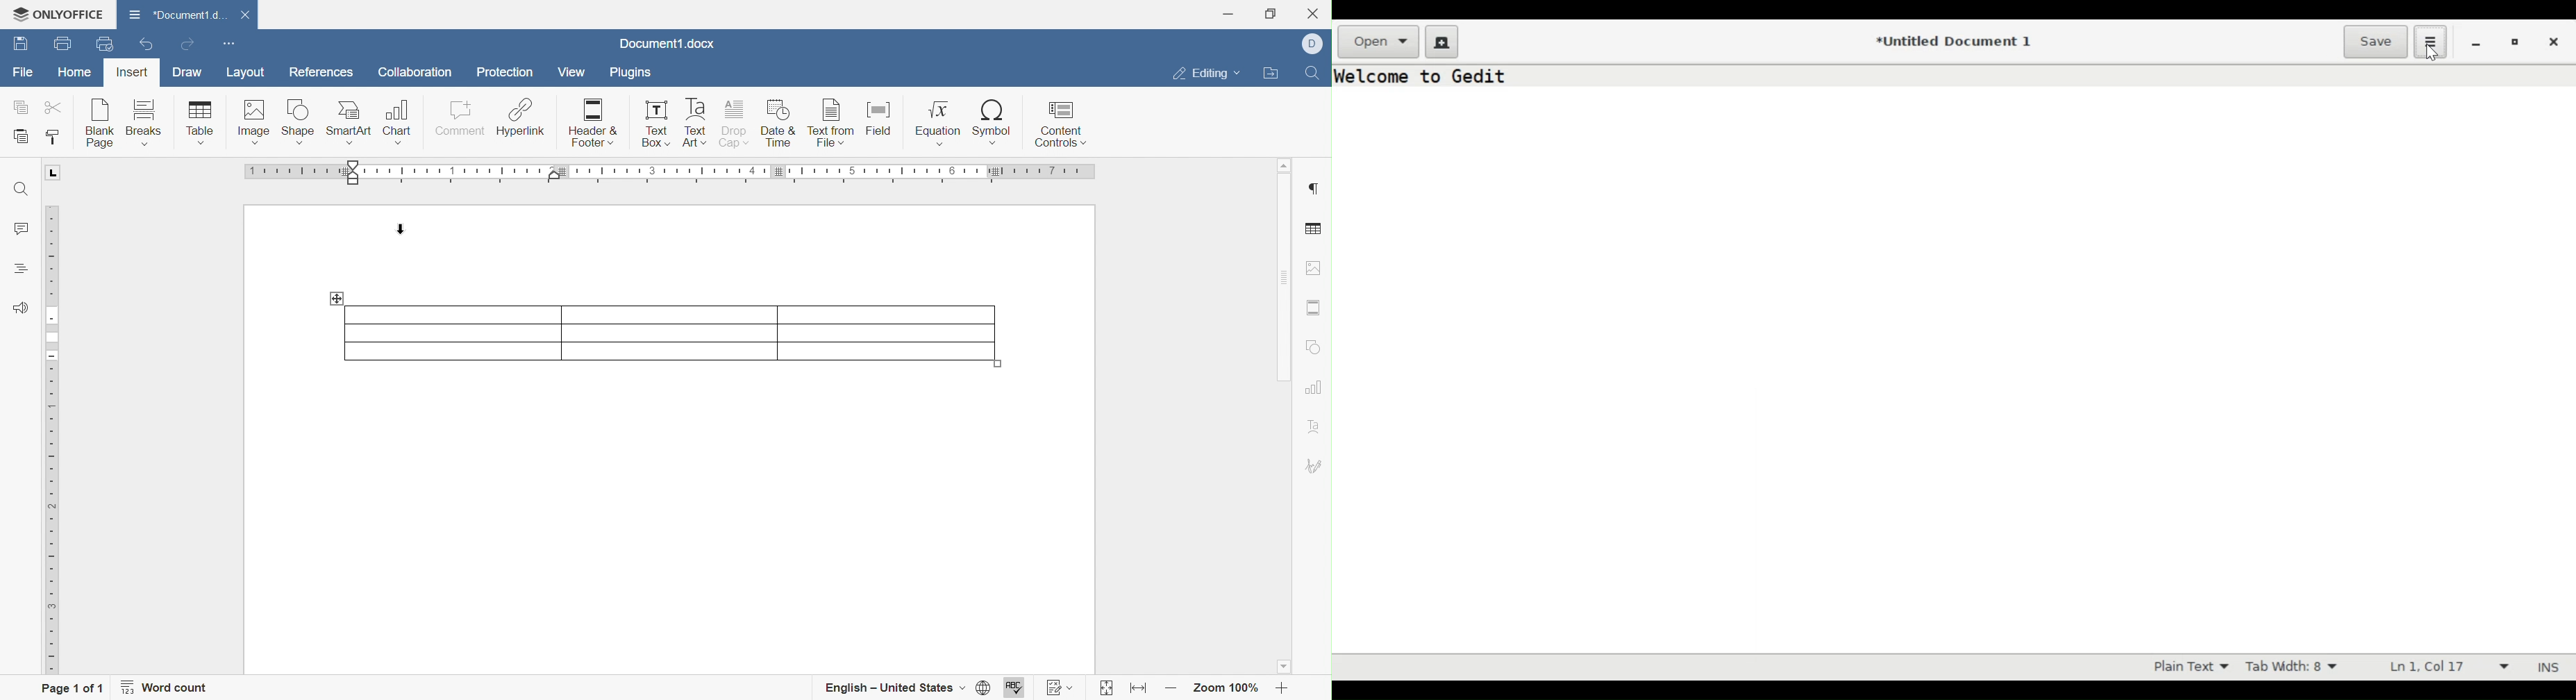 The width and height of the screenshot is (2576, 700). I want to click on Customize Quick Access Toolbar, so click(227, 44).